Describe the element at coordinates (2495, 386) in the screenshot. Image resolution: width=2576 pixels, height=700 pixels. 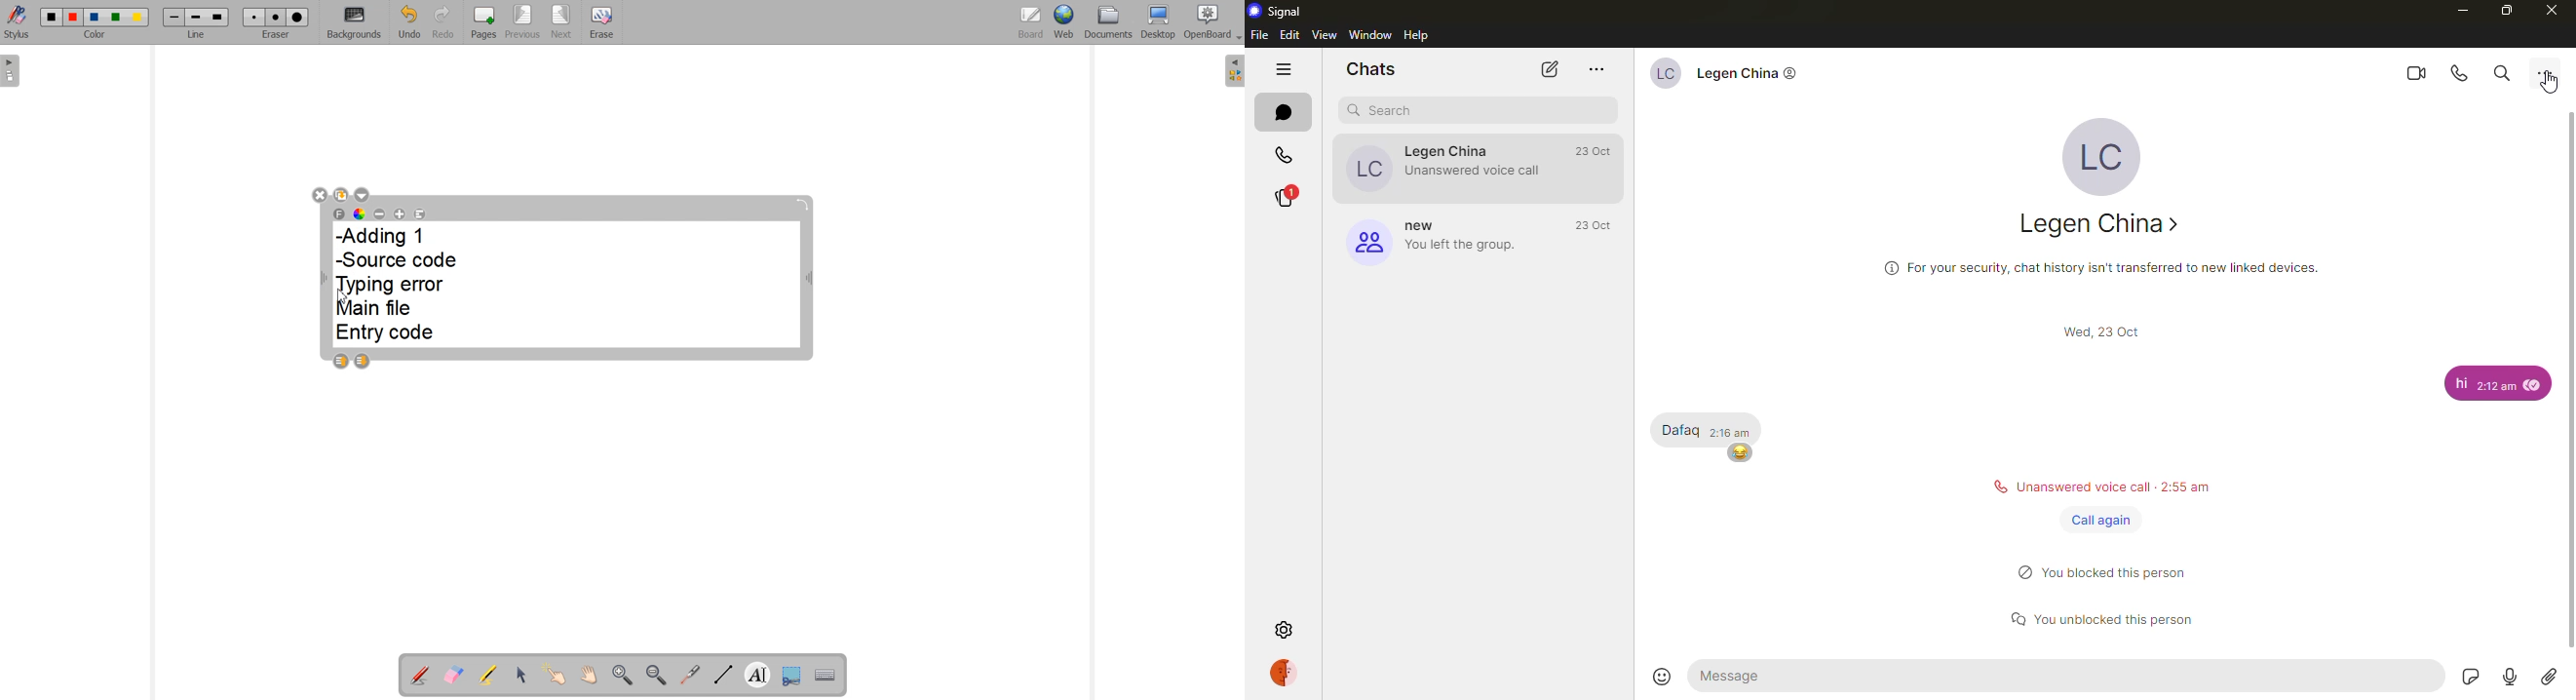
I see `time` at that location.